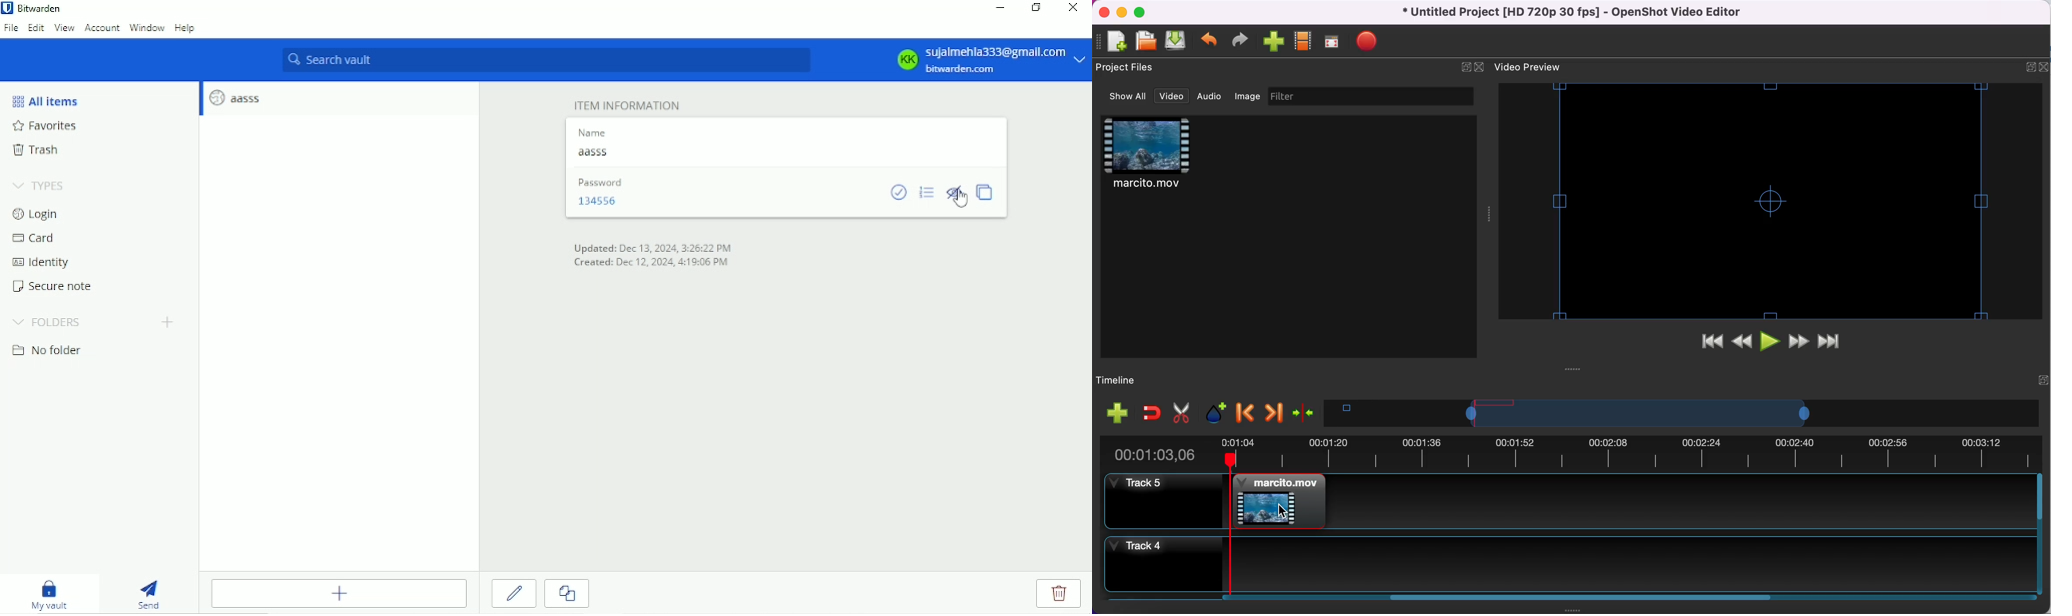 The image size is (2072, 616). I want to click on video preview, so click(1530, 67).